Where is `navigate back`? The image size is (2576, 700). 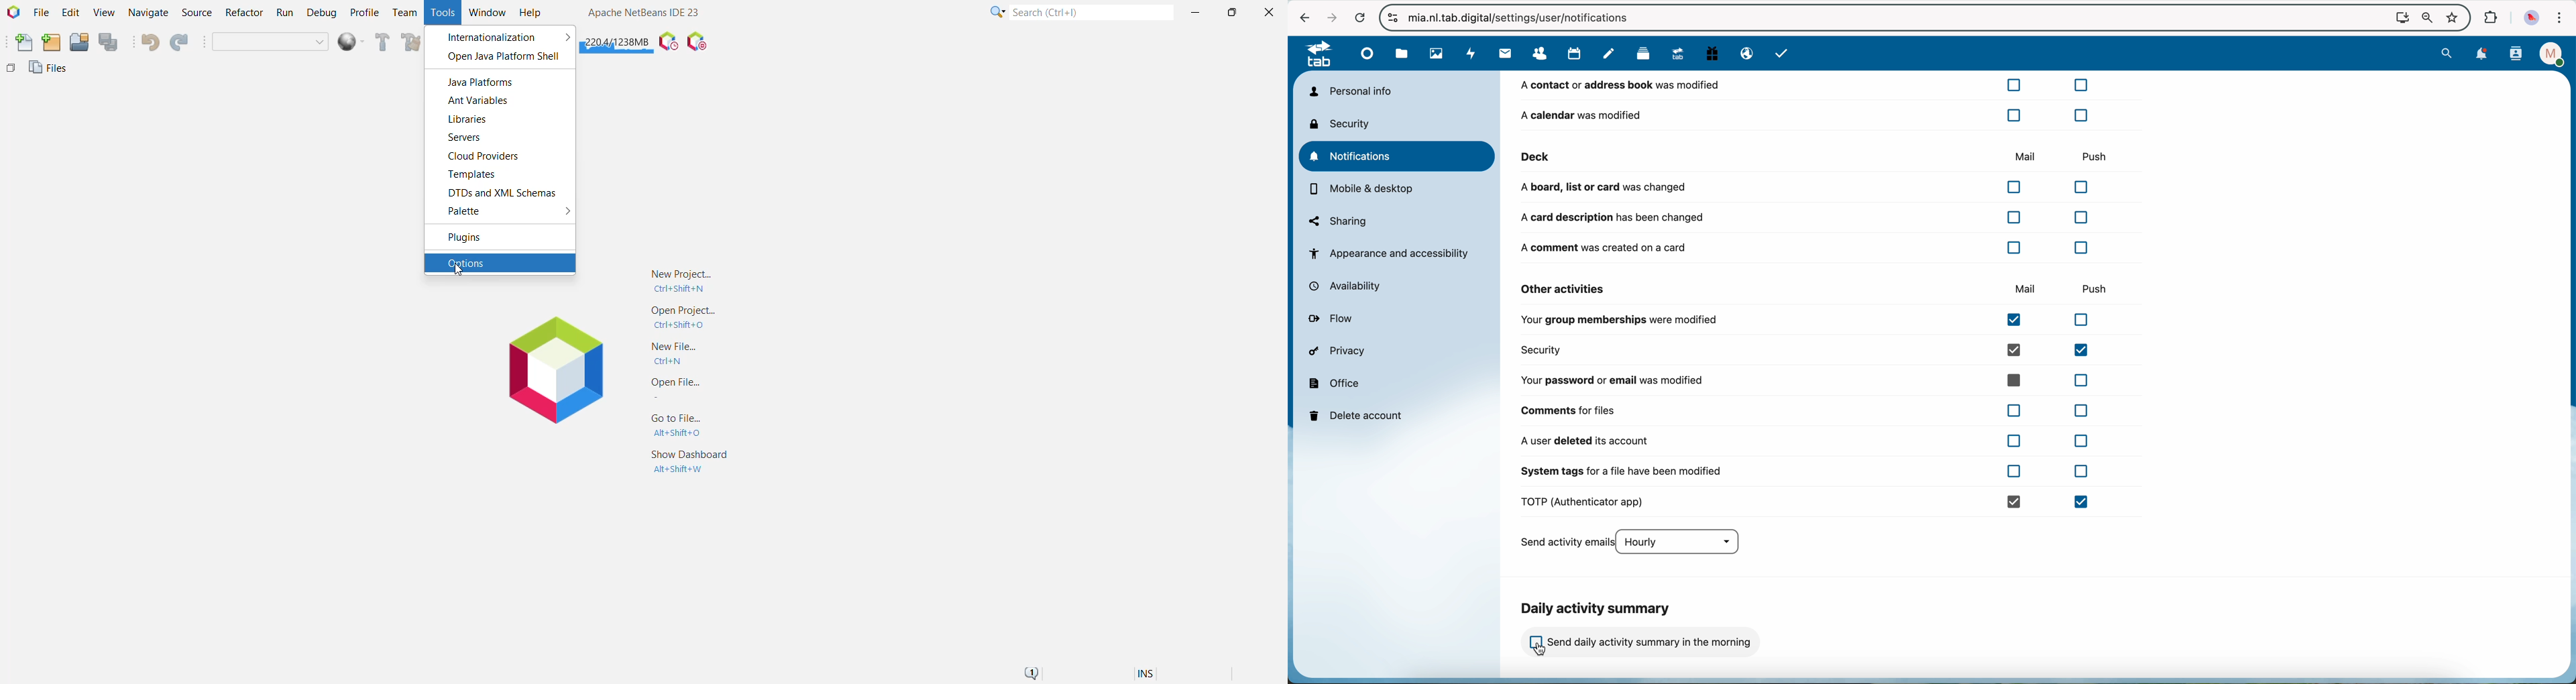
navigate back is located at coordinates (1302, 17).